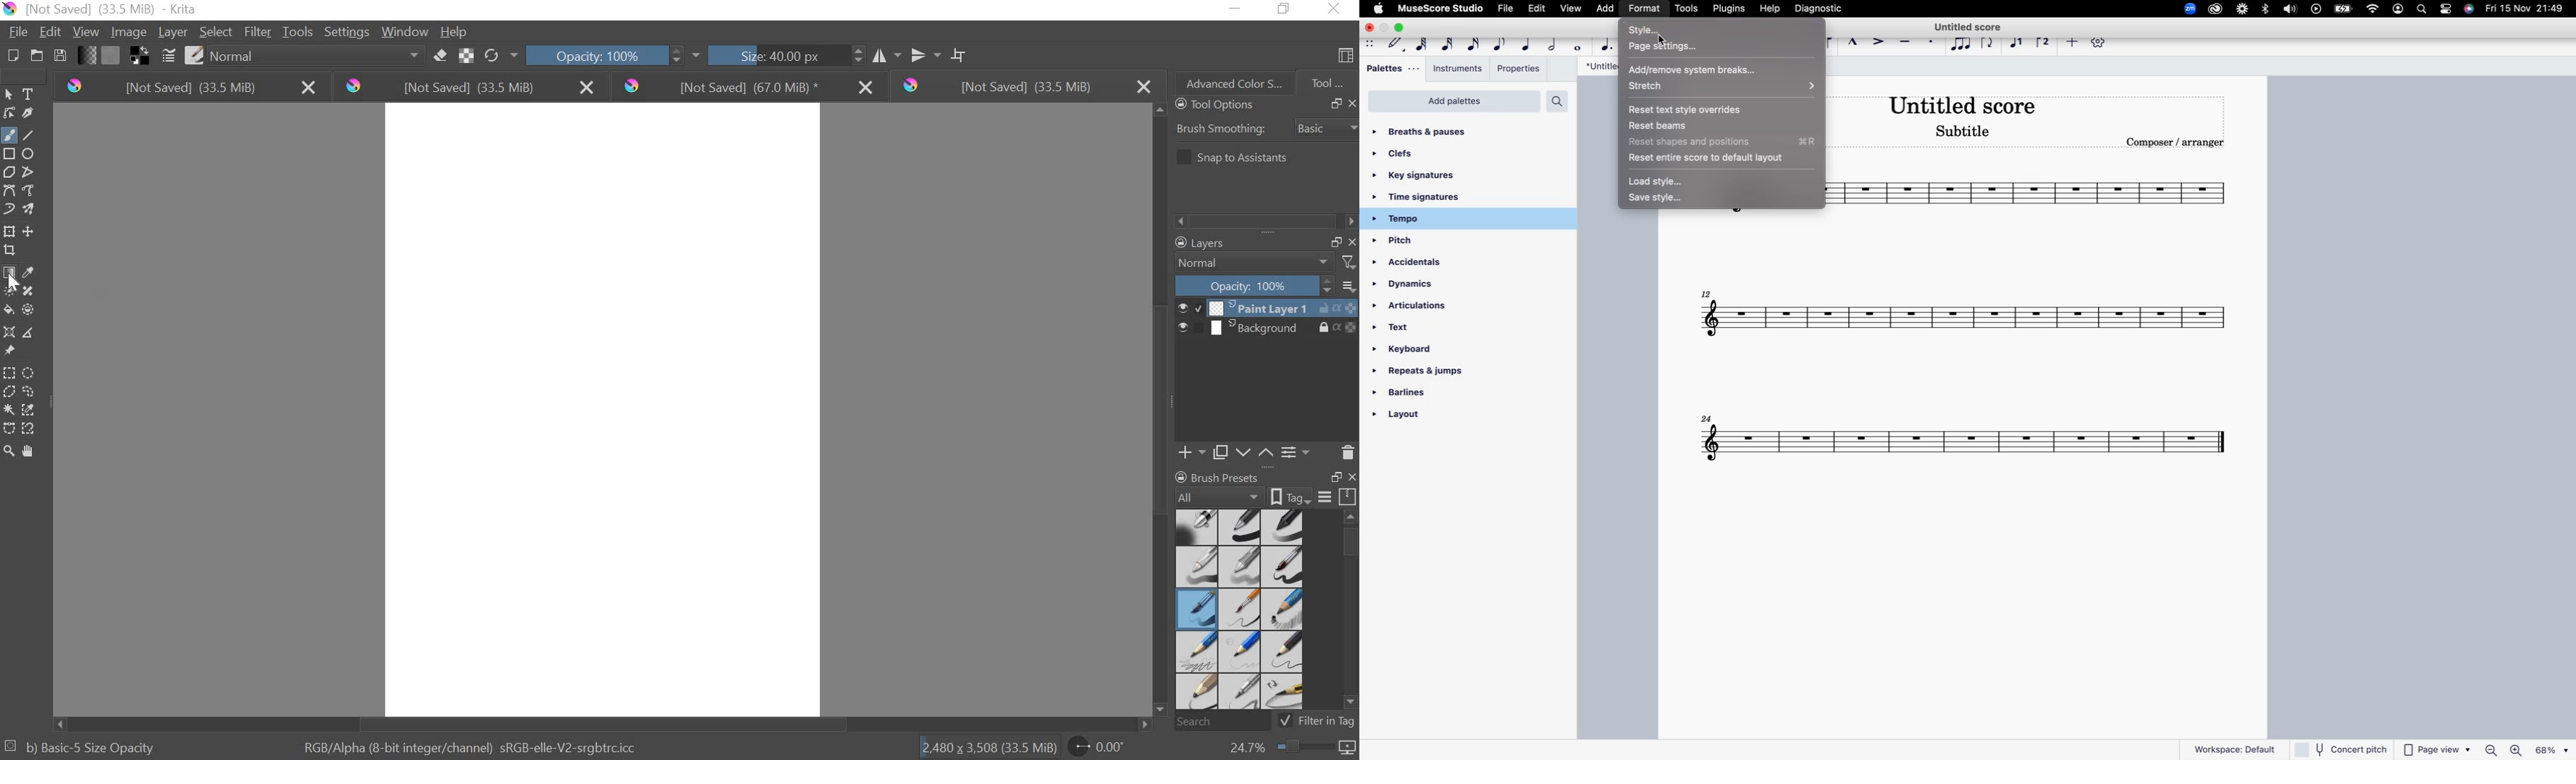 The width and height of the screenshot is (2576, 784). What do you see at coordinates (1659, 199) in the screenshot?
I see `save style` at bounding box center [1659, 199].